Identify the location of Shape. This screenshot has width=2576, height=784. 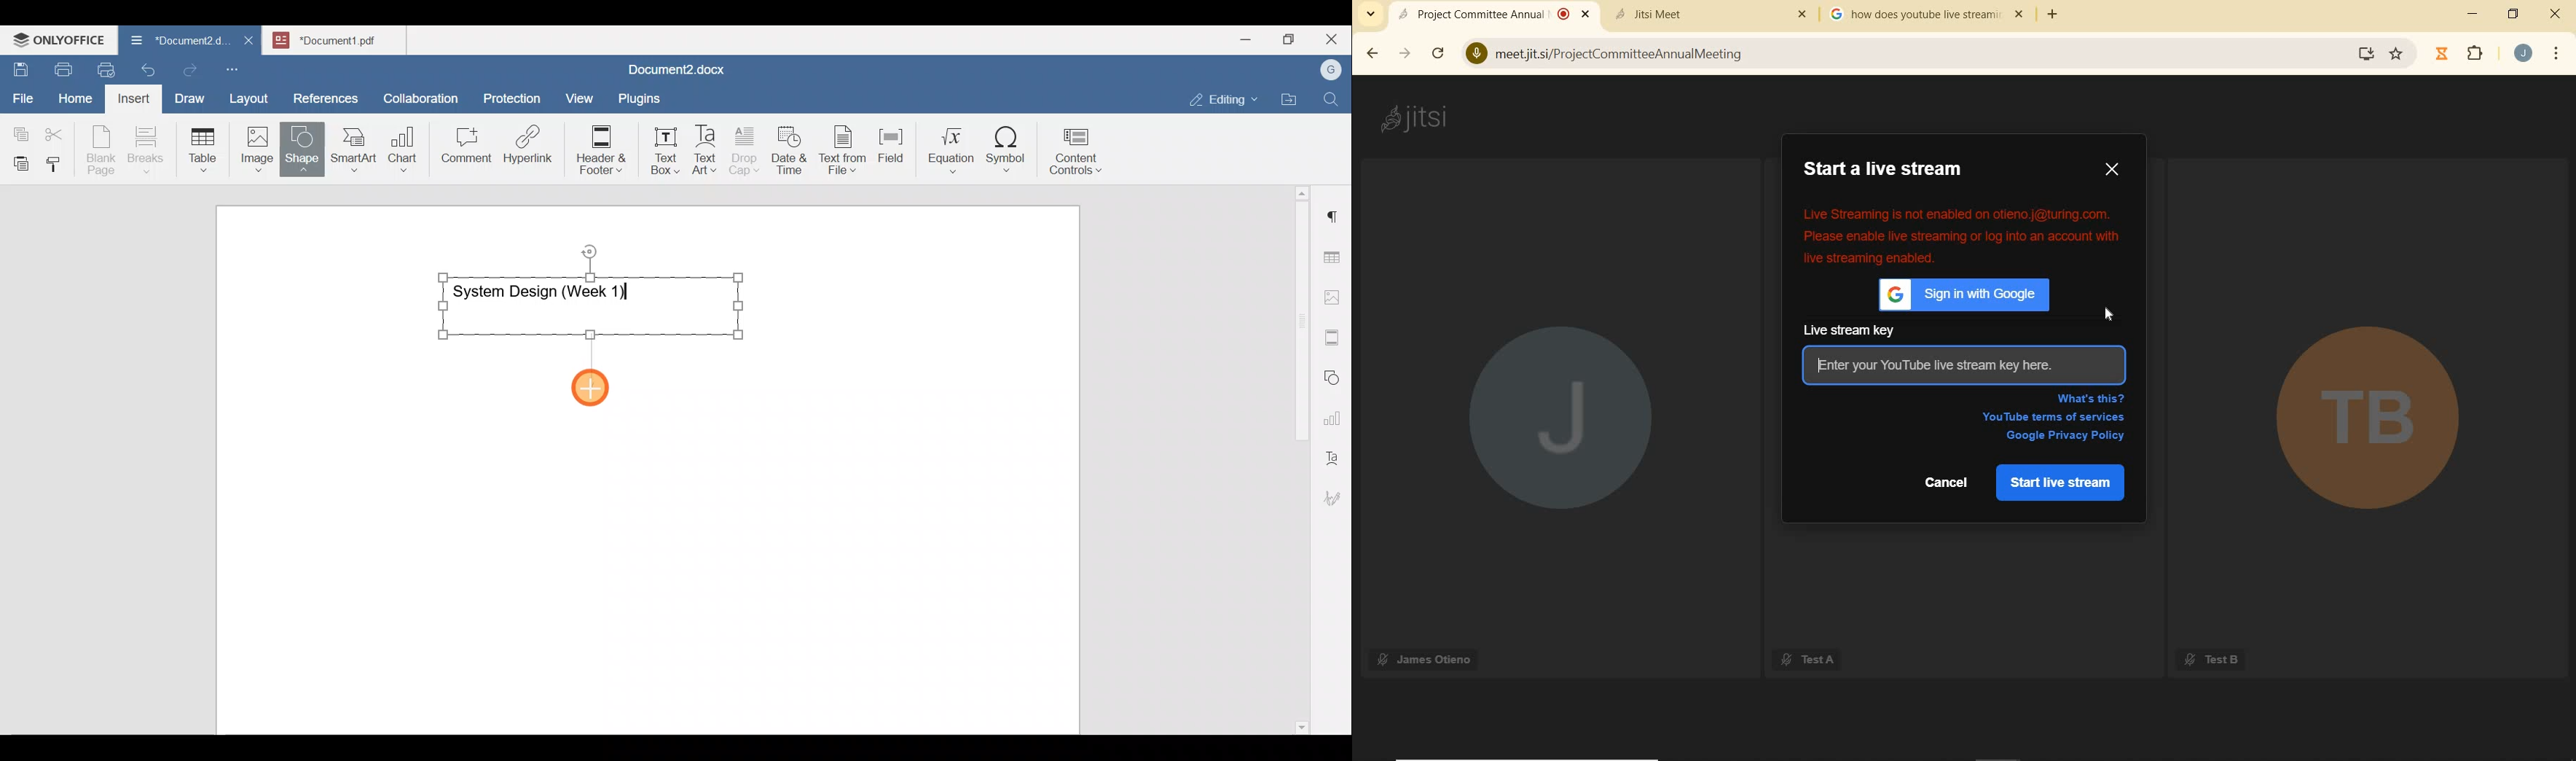
(304, 142).